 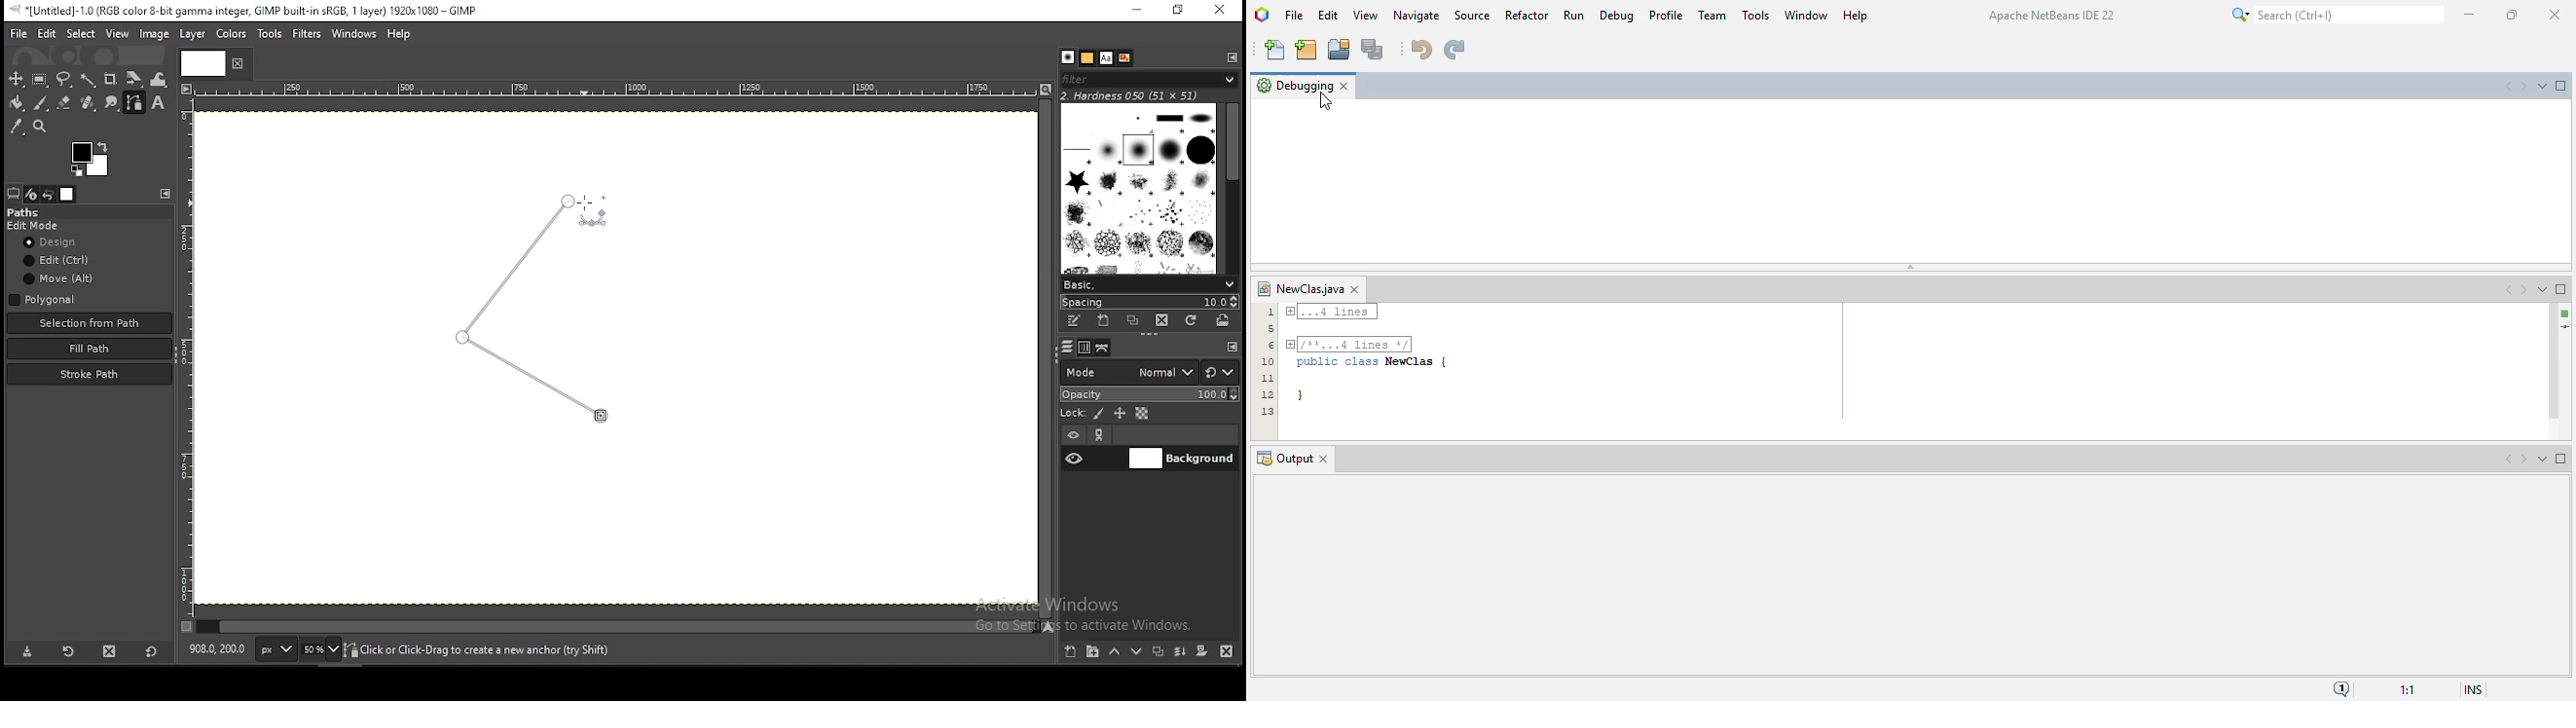 I want to click on device status, so click(x=31, y=194).